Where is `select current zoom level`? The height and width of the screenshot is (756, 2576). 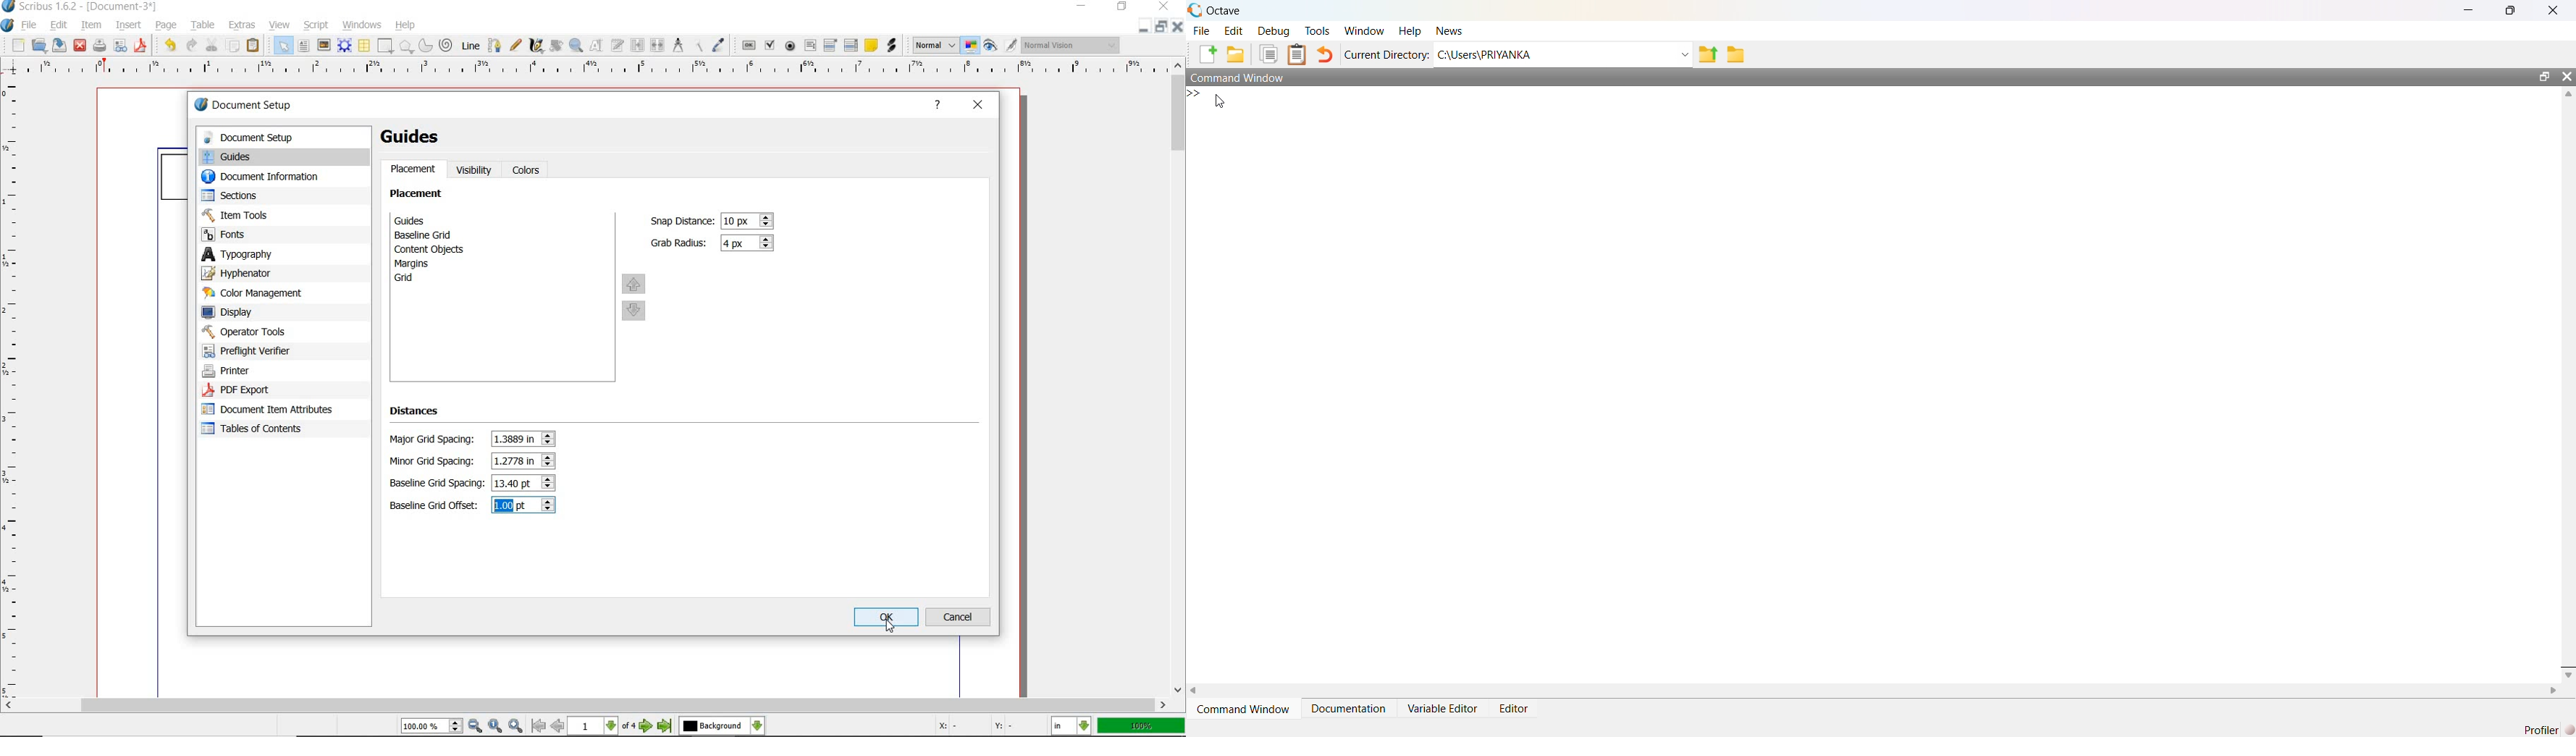 select current zoom level is located at coordinates (433, 726).